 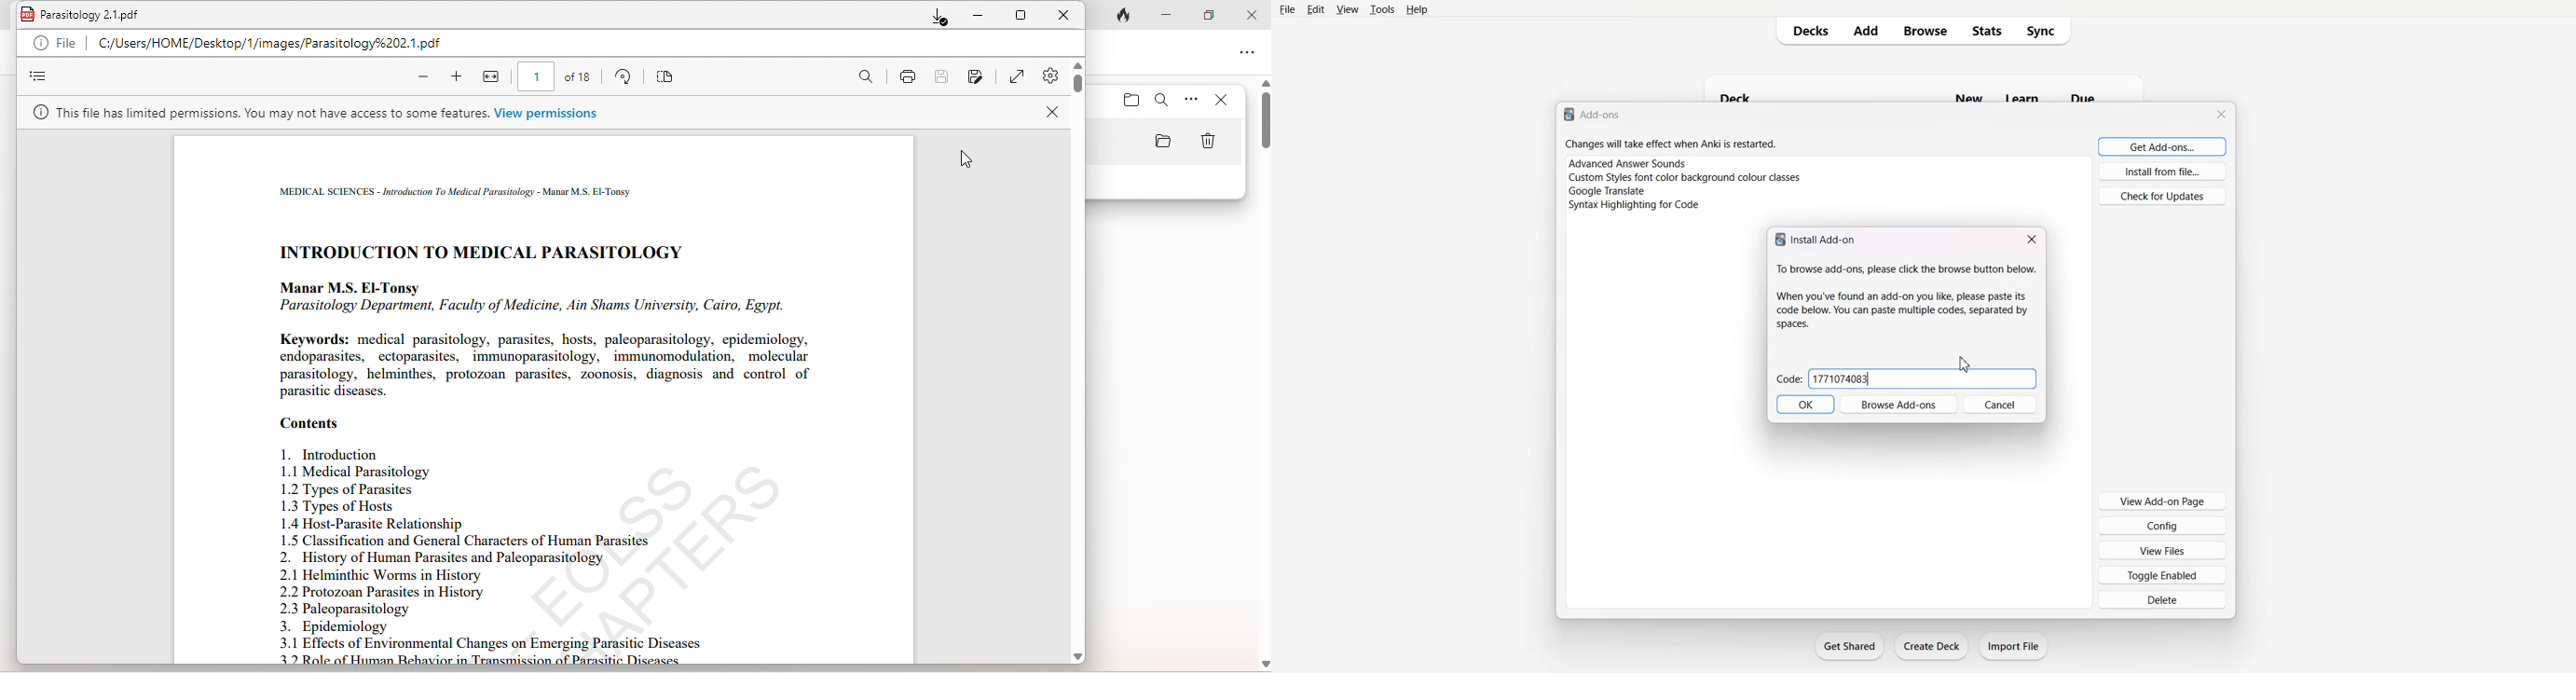 What do you see at coordinates (2221, 114) in the screenshot?
I see `Close` at bounding box center [2221, 114].